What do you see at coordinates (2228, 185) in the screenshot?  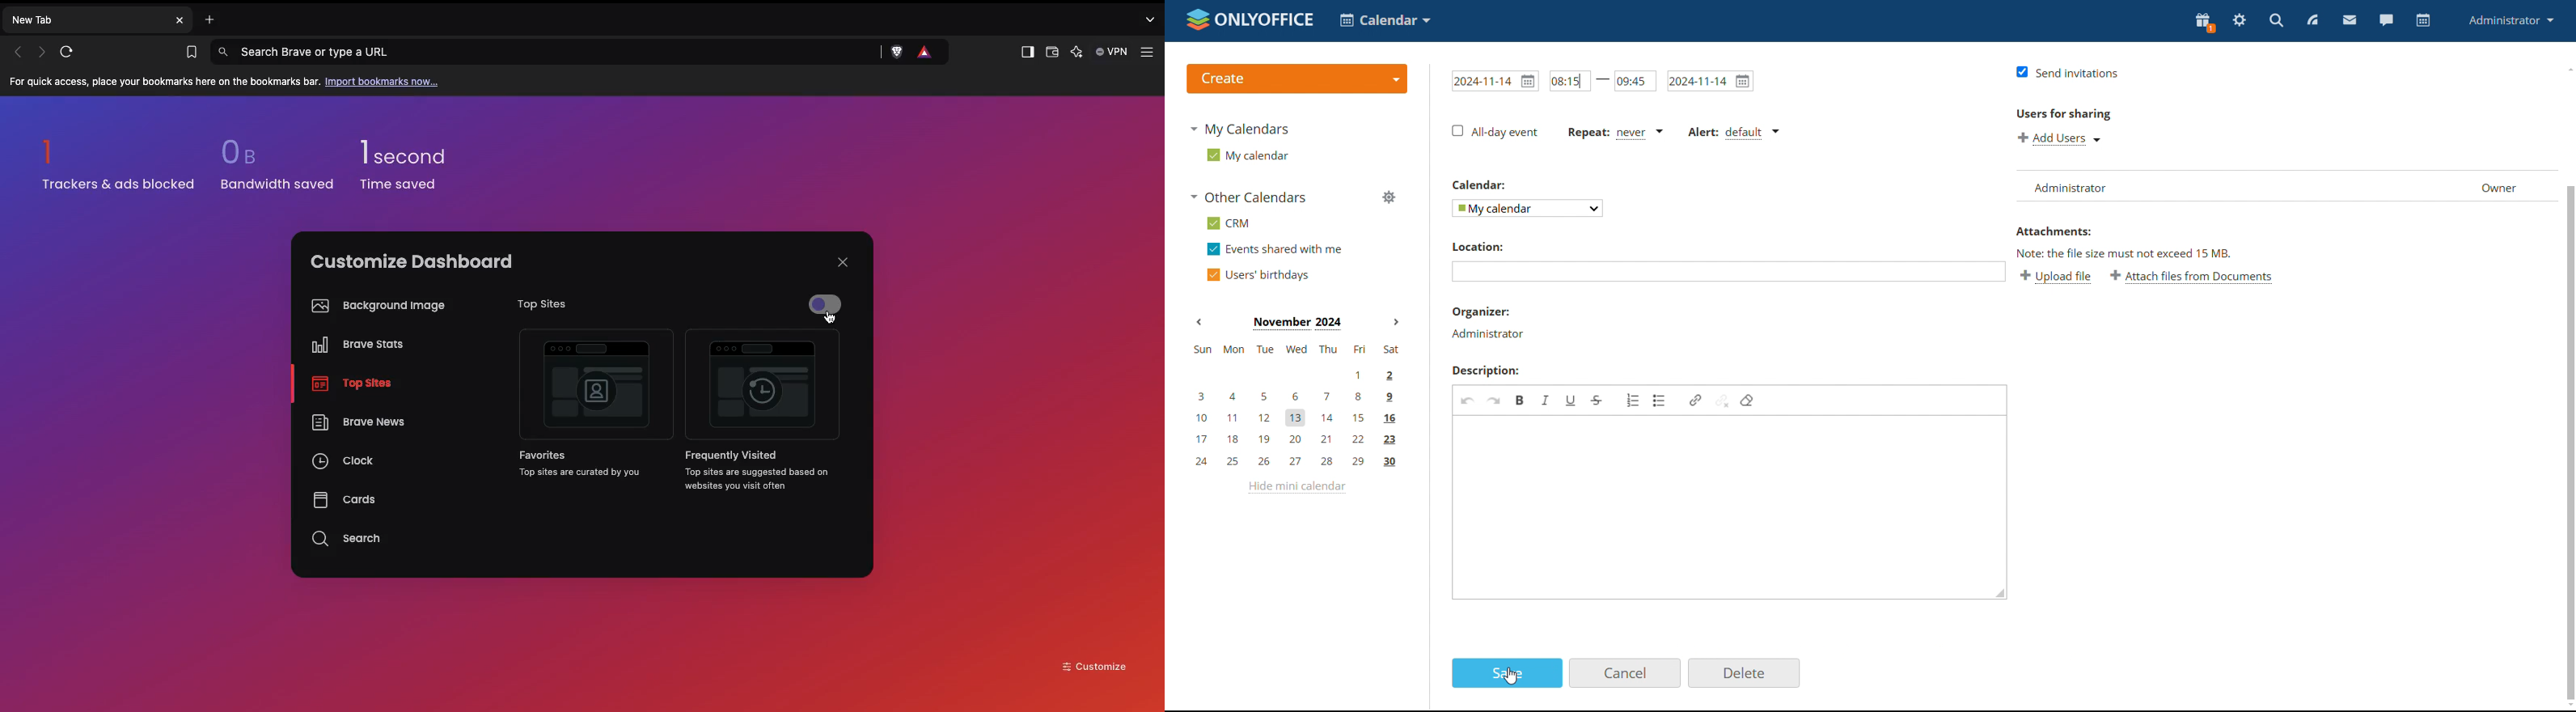 I see `list of users` at bounding box center [2228, 185].